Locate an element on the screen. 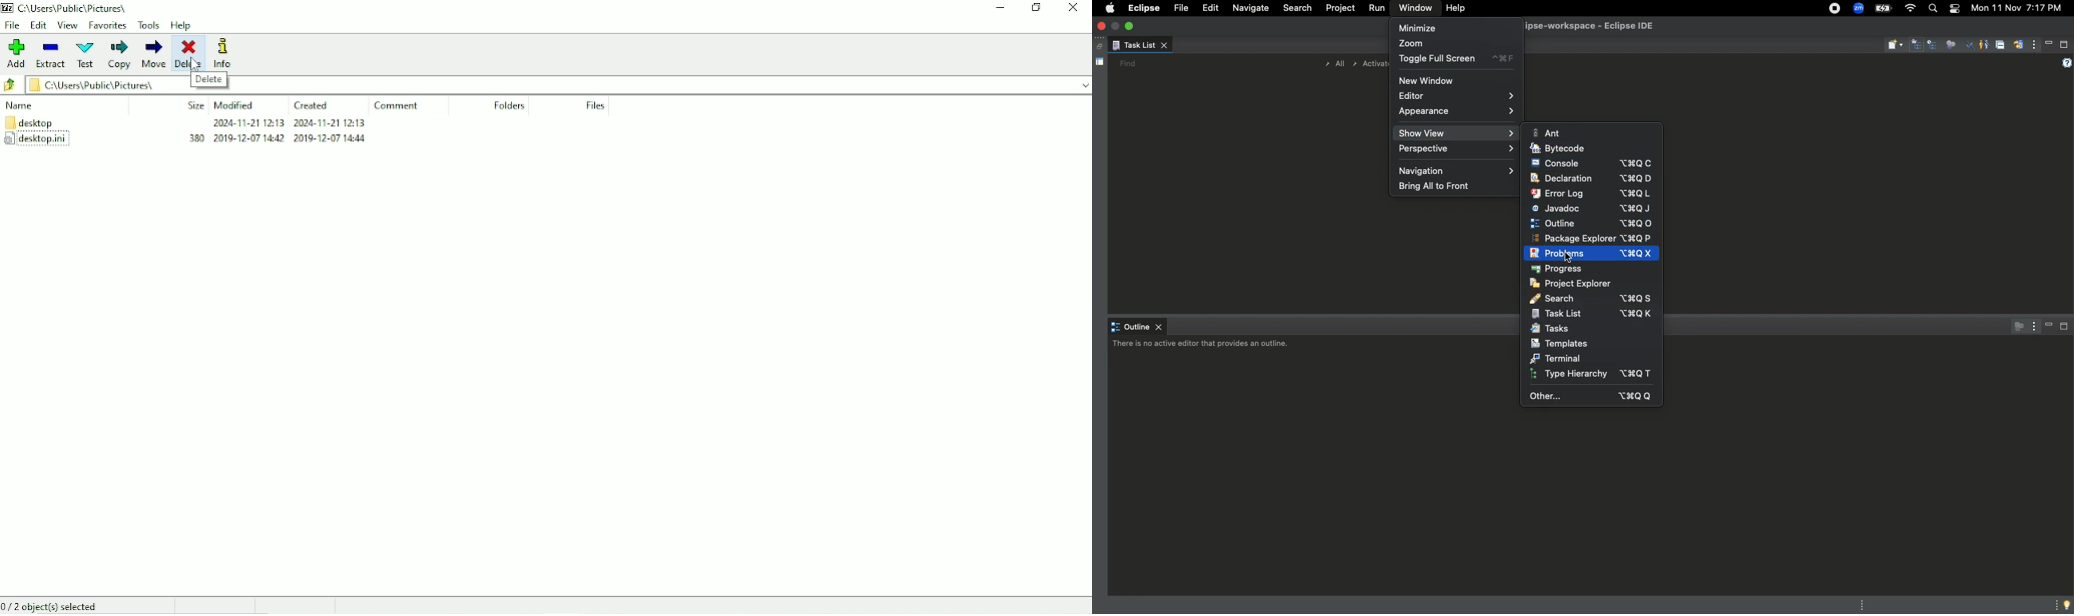 This screenshot has height=616, width=2100. Javadoc is located at coordinates (1595, 209).